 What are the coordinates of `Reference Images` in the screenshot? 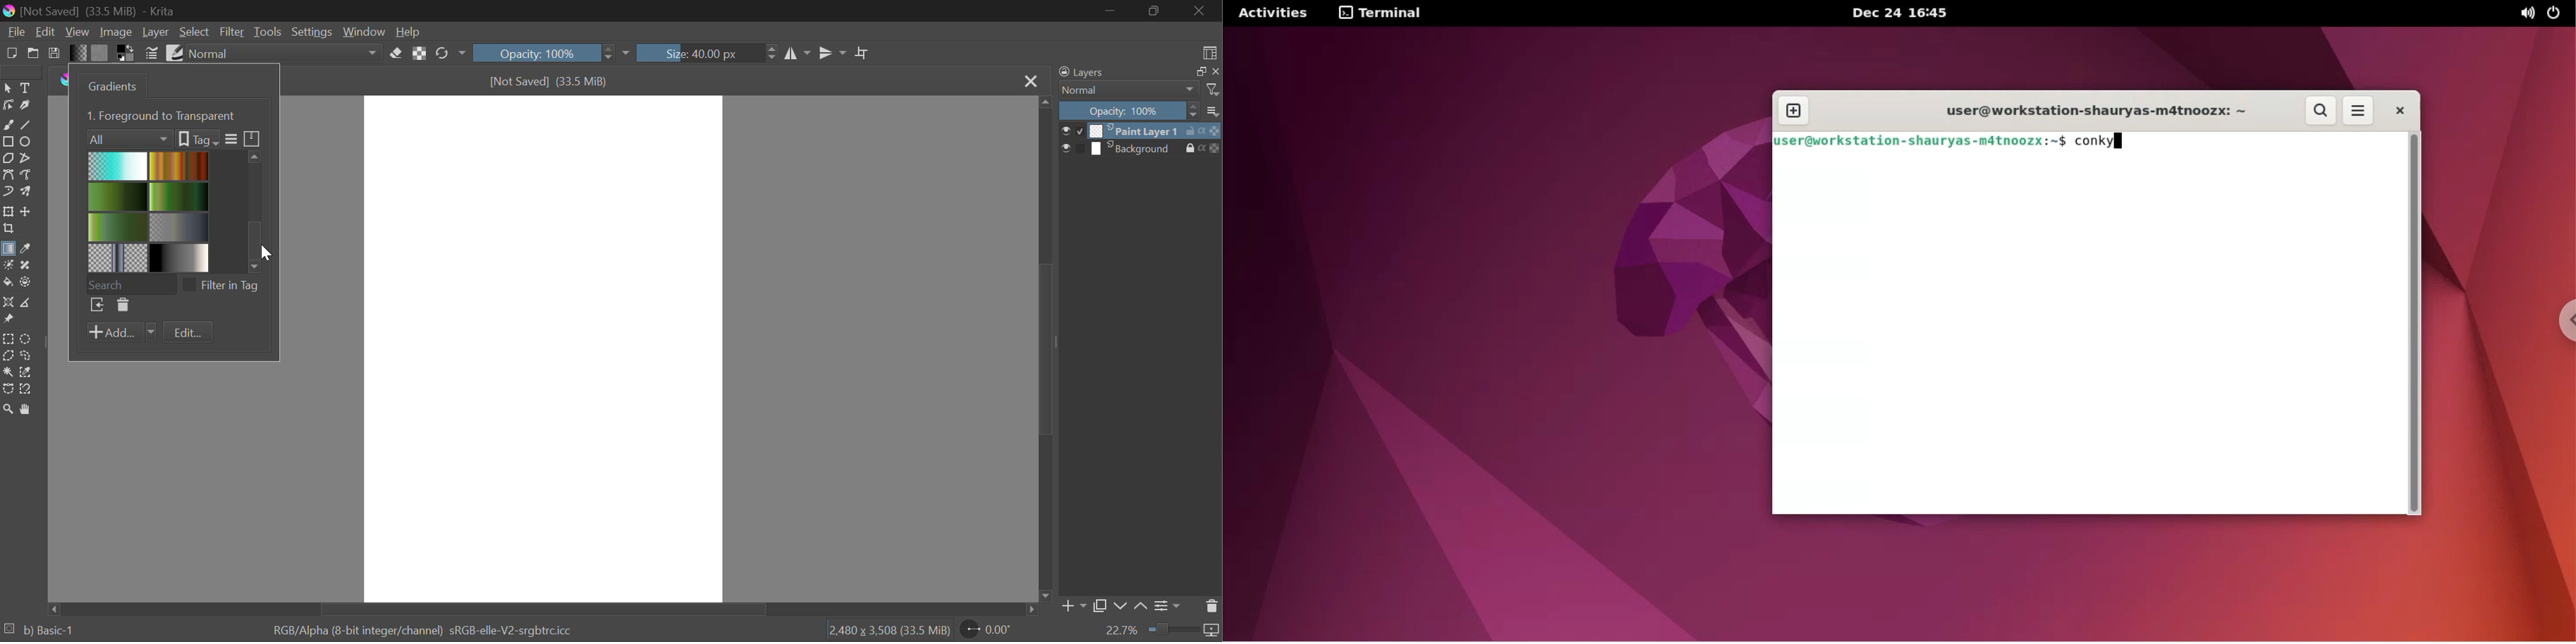 It's located at (8, 321).